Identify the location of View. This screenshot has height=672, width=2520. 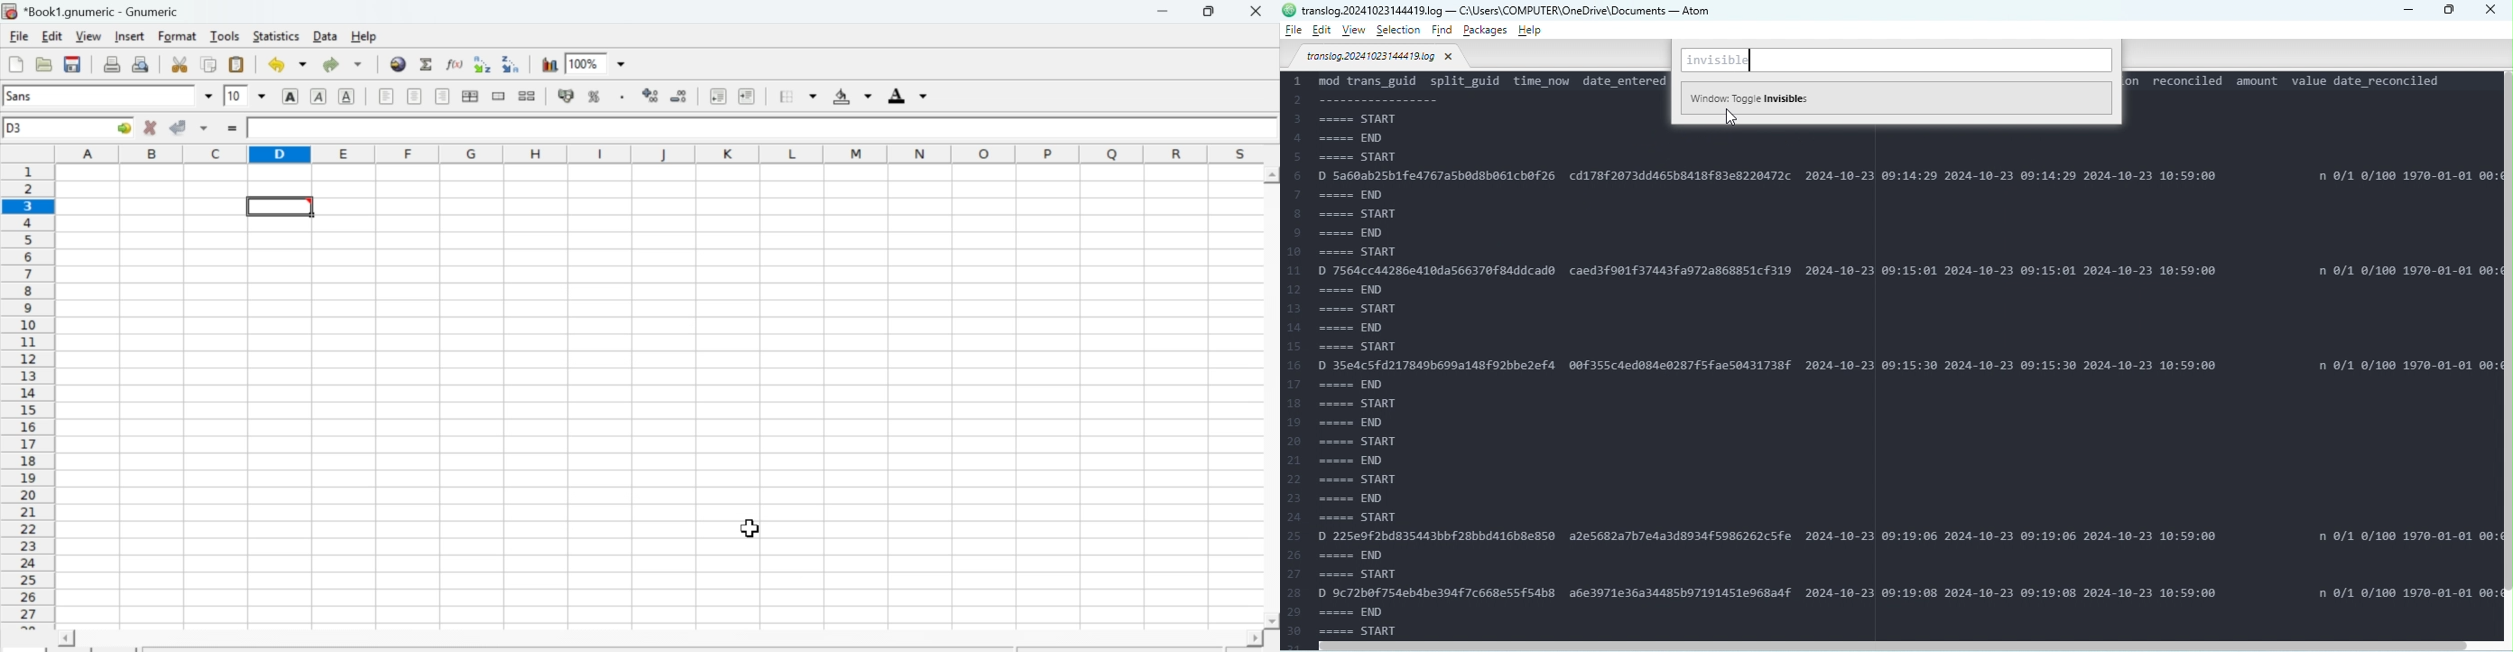
(1357, 30).